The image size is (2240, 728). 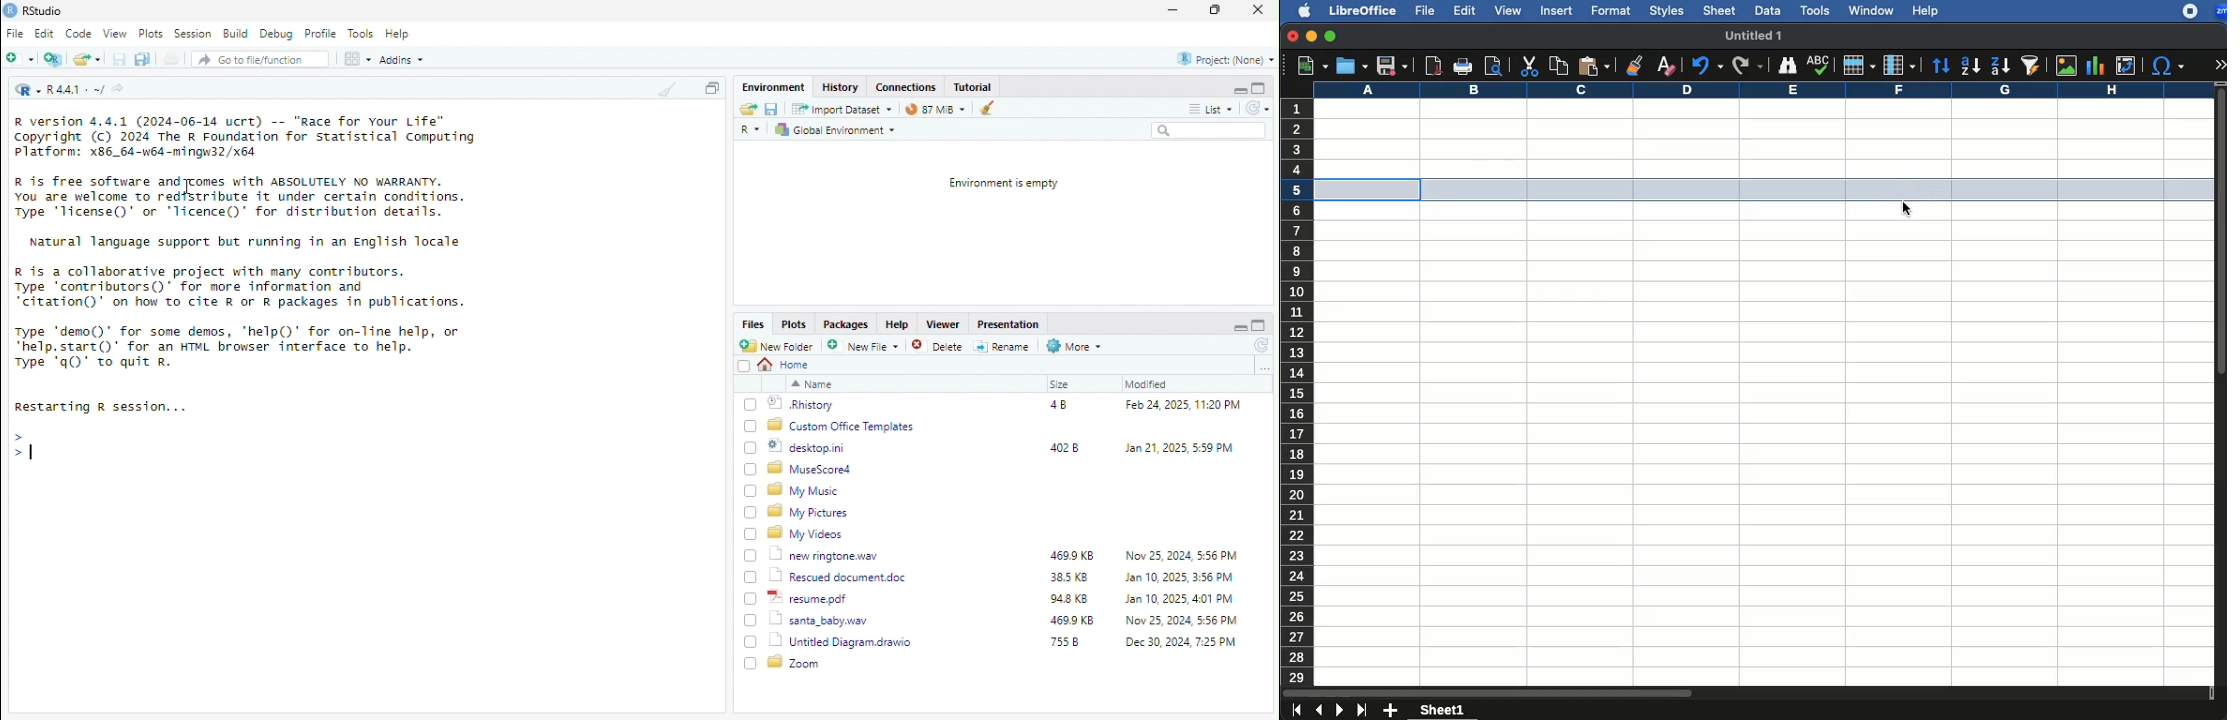 I want to click on Tools, so click(x=363, y=33).